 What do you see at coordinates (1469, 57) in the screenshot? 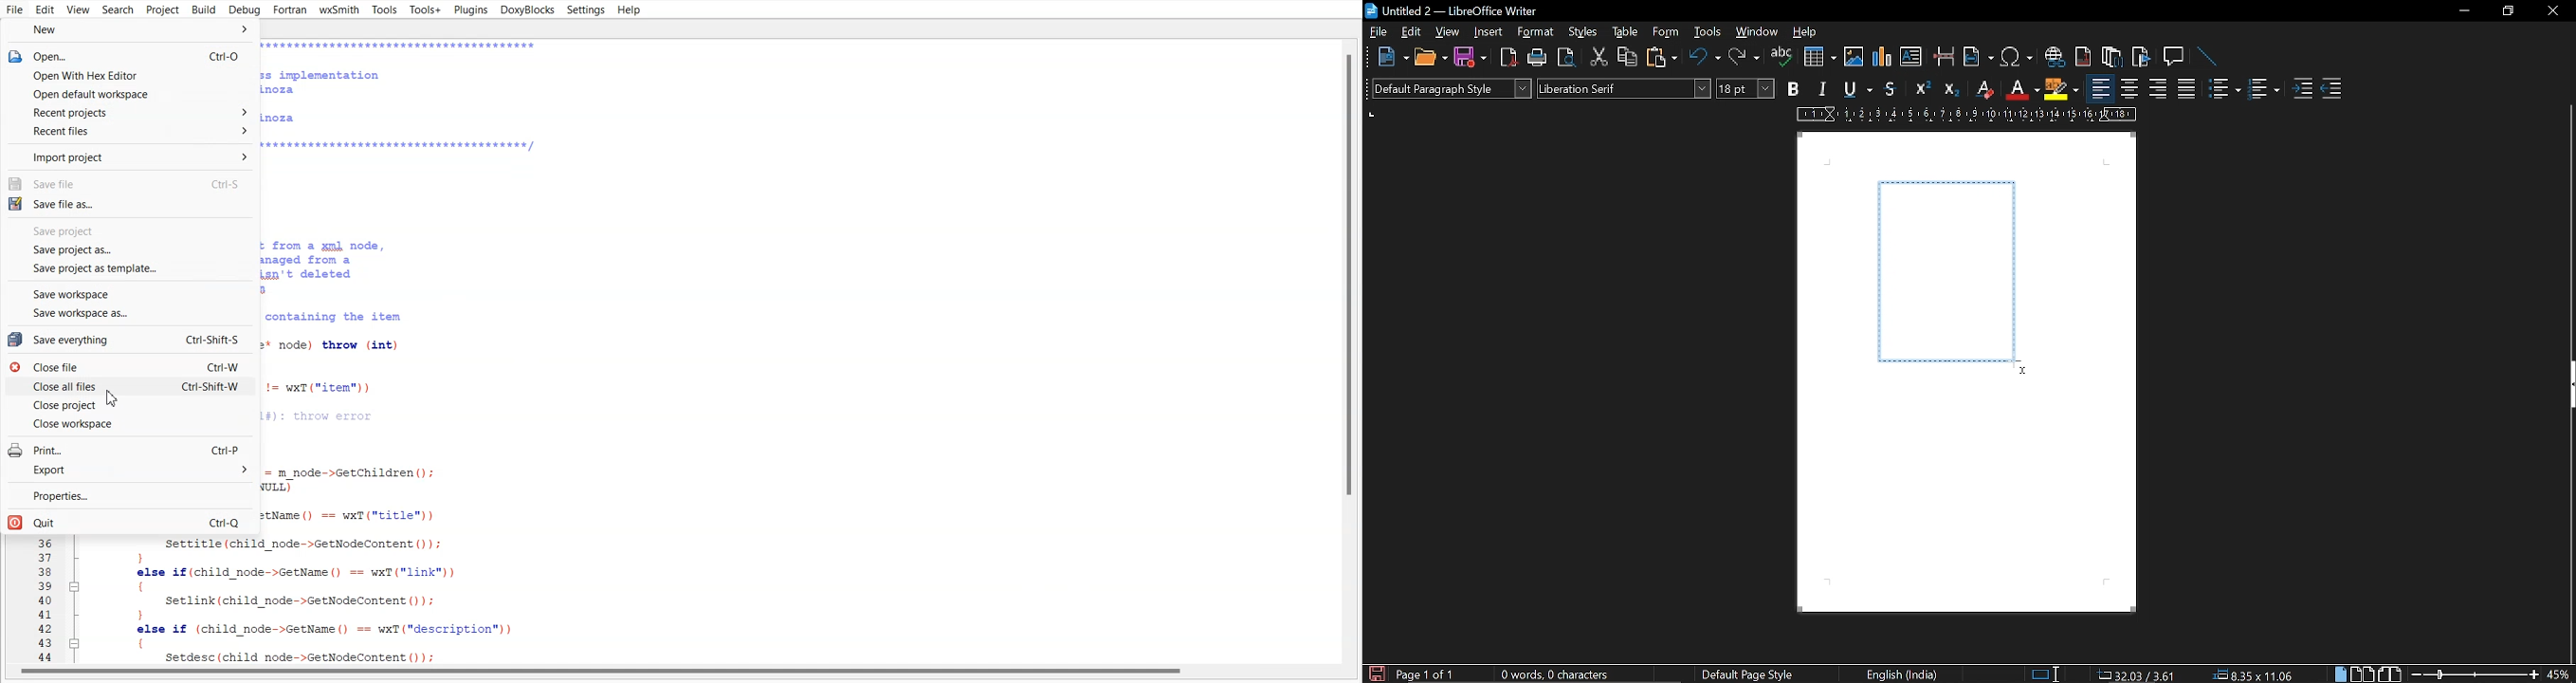
I see `save` at bounding box center [1469, 57].